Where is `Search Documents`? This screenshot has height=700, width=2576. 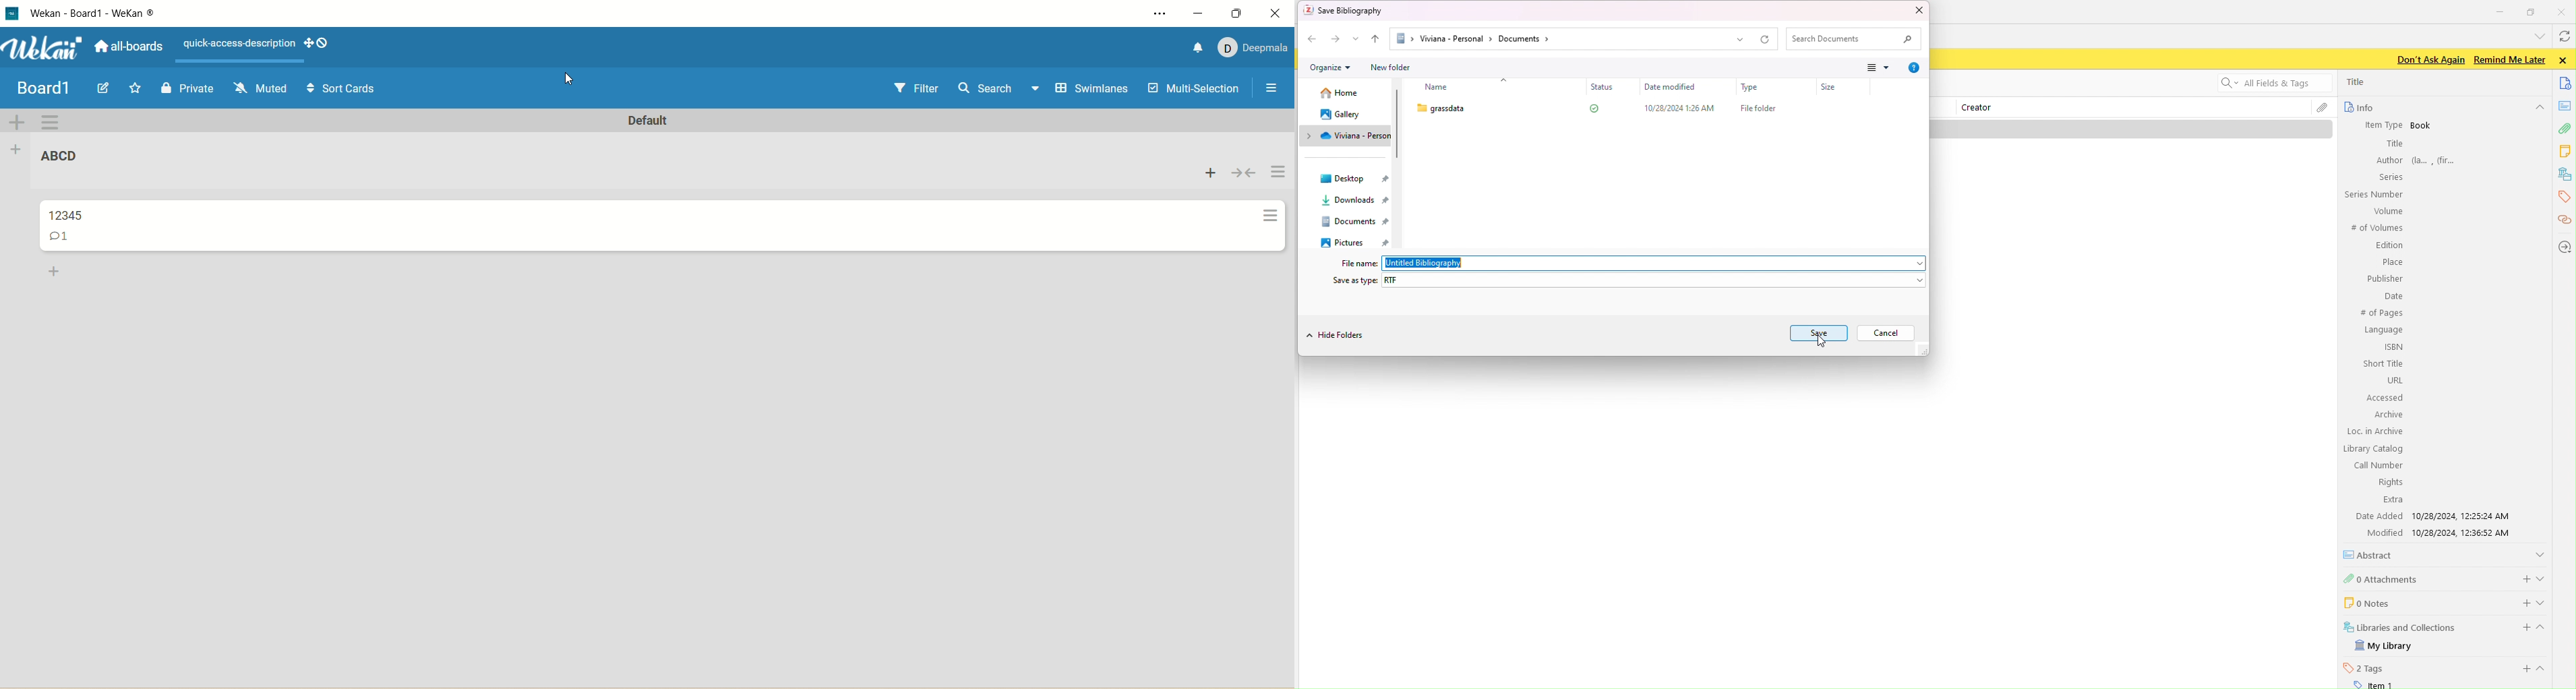
Search Documents is located at coordinates (1854, 39).